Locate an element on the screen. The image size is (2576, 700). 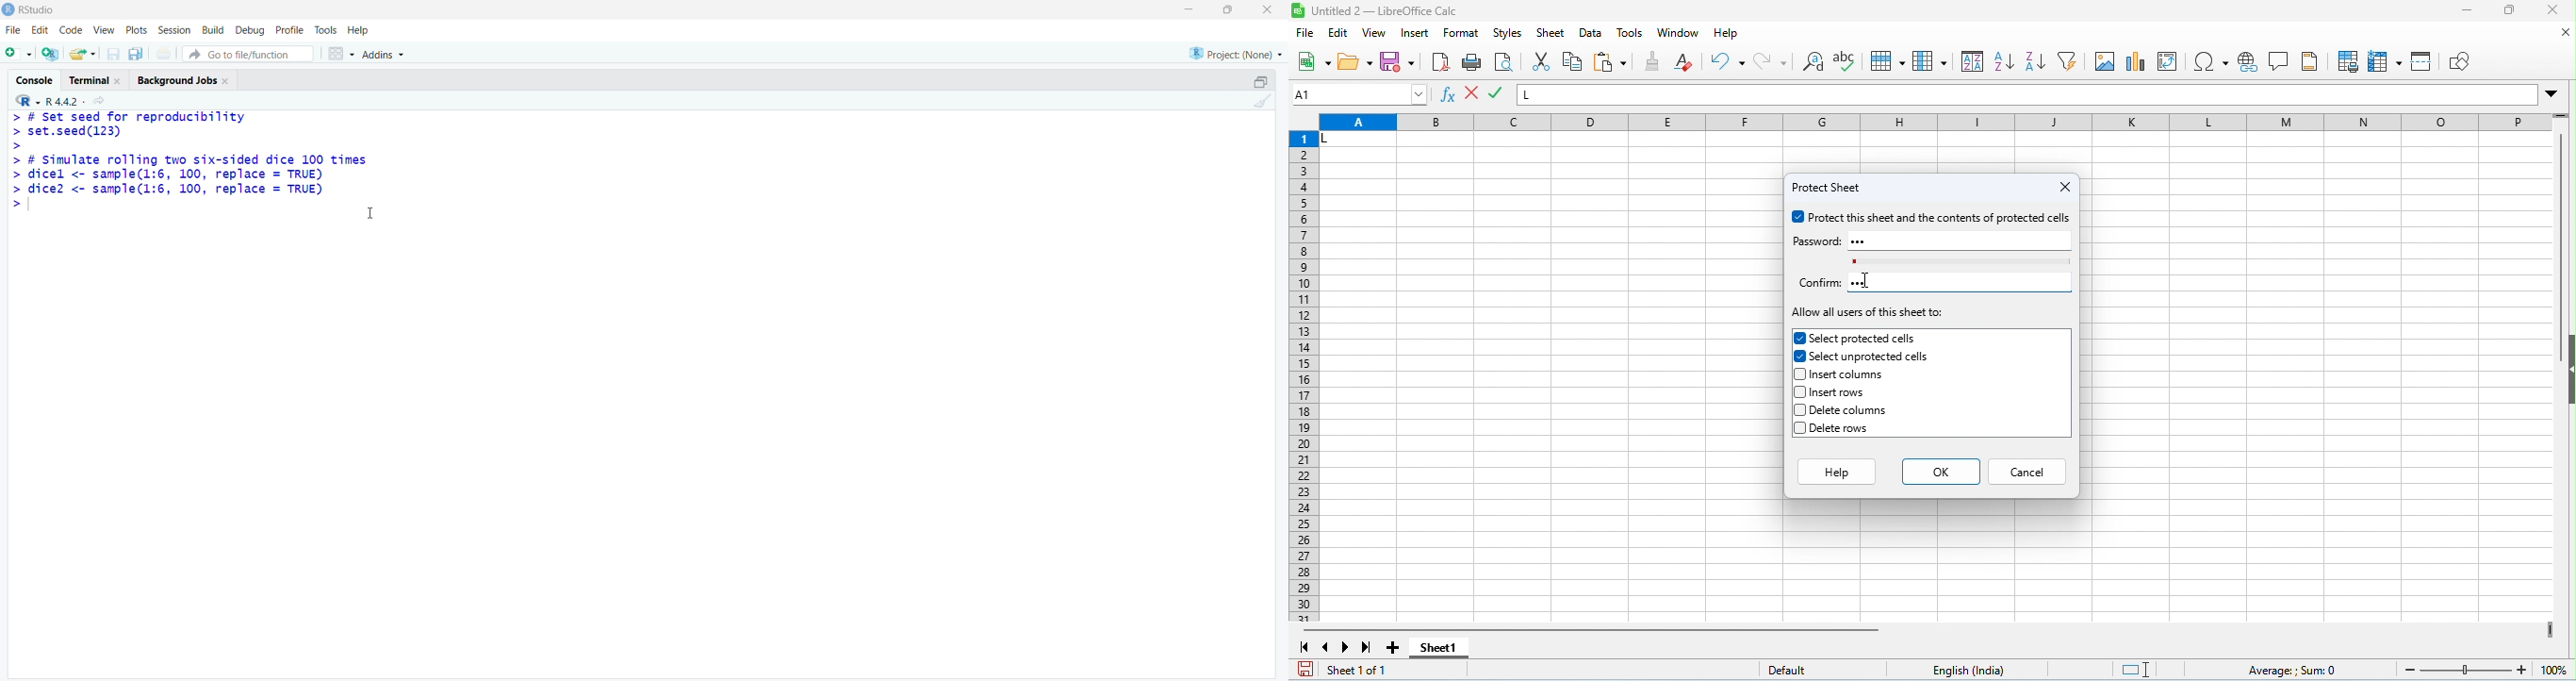
R 4.4.2 is located at coordinates (66, 102).